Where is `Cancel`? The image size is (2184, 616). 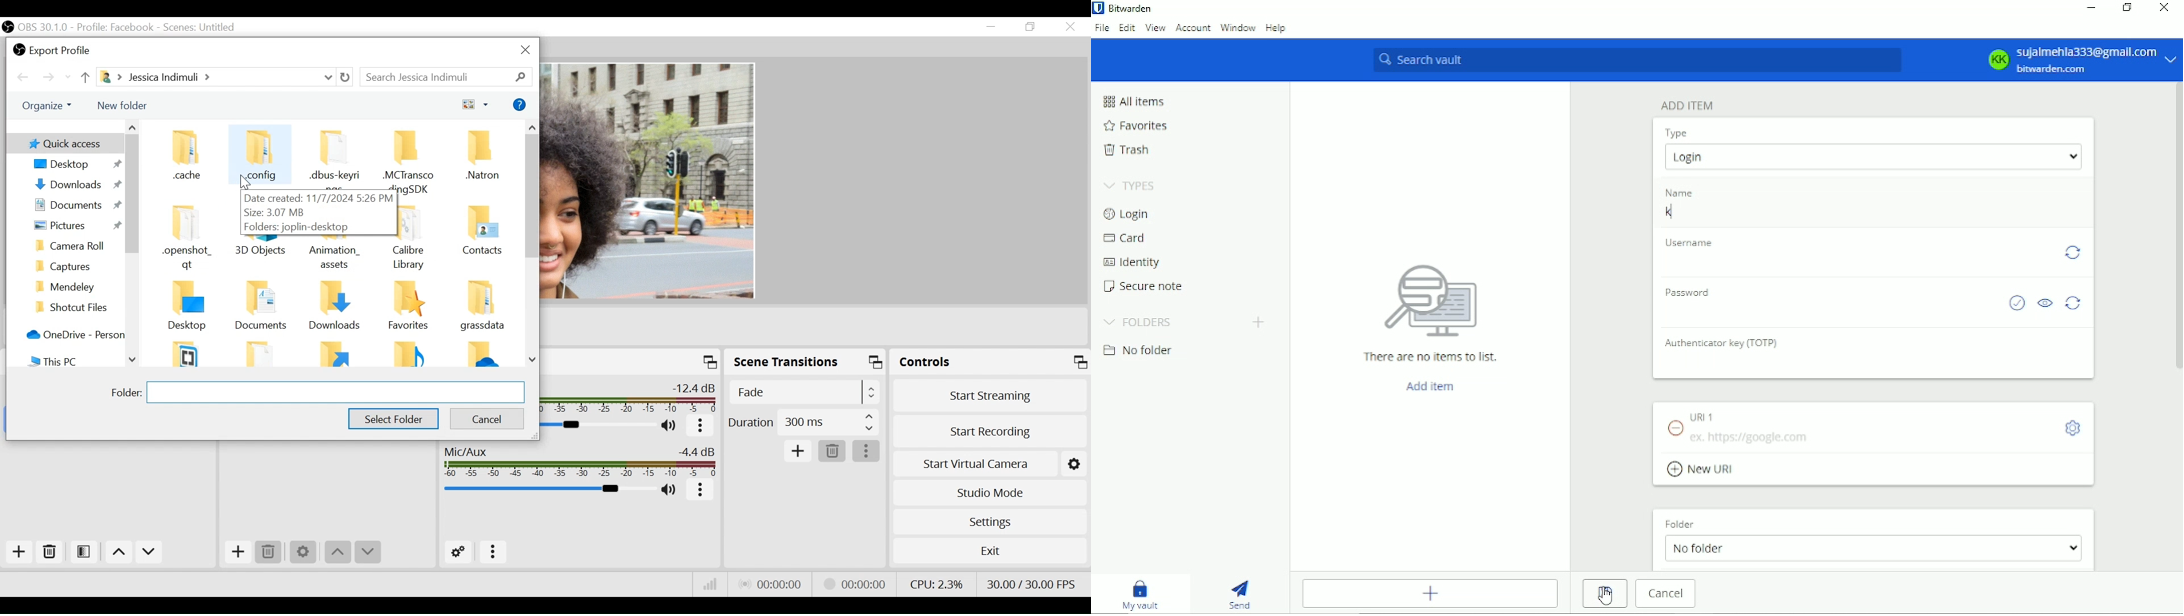
Cancel is located at coordinates (487, 417).